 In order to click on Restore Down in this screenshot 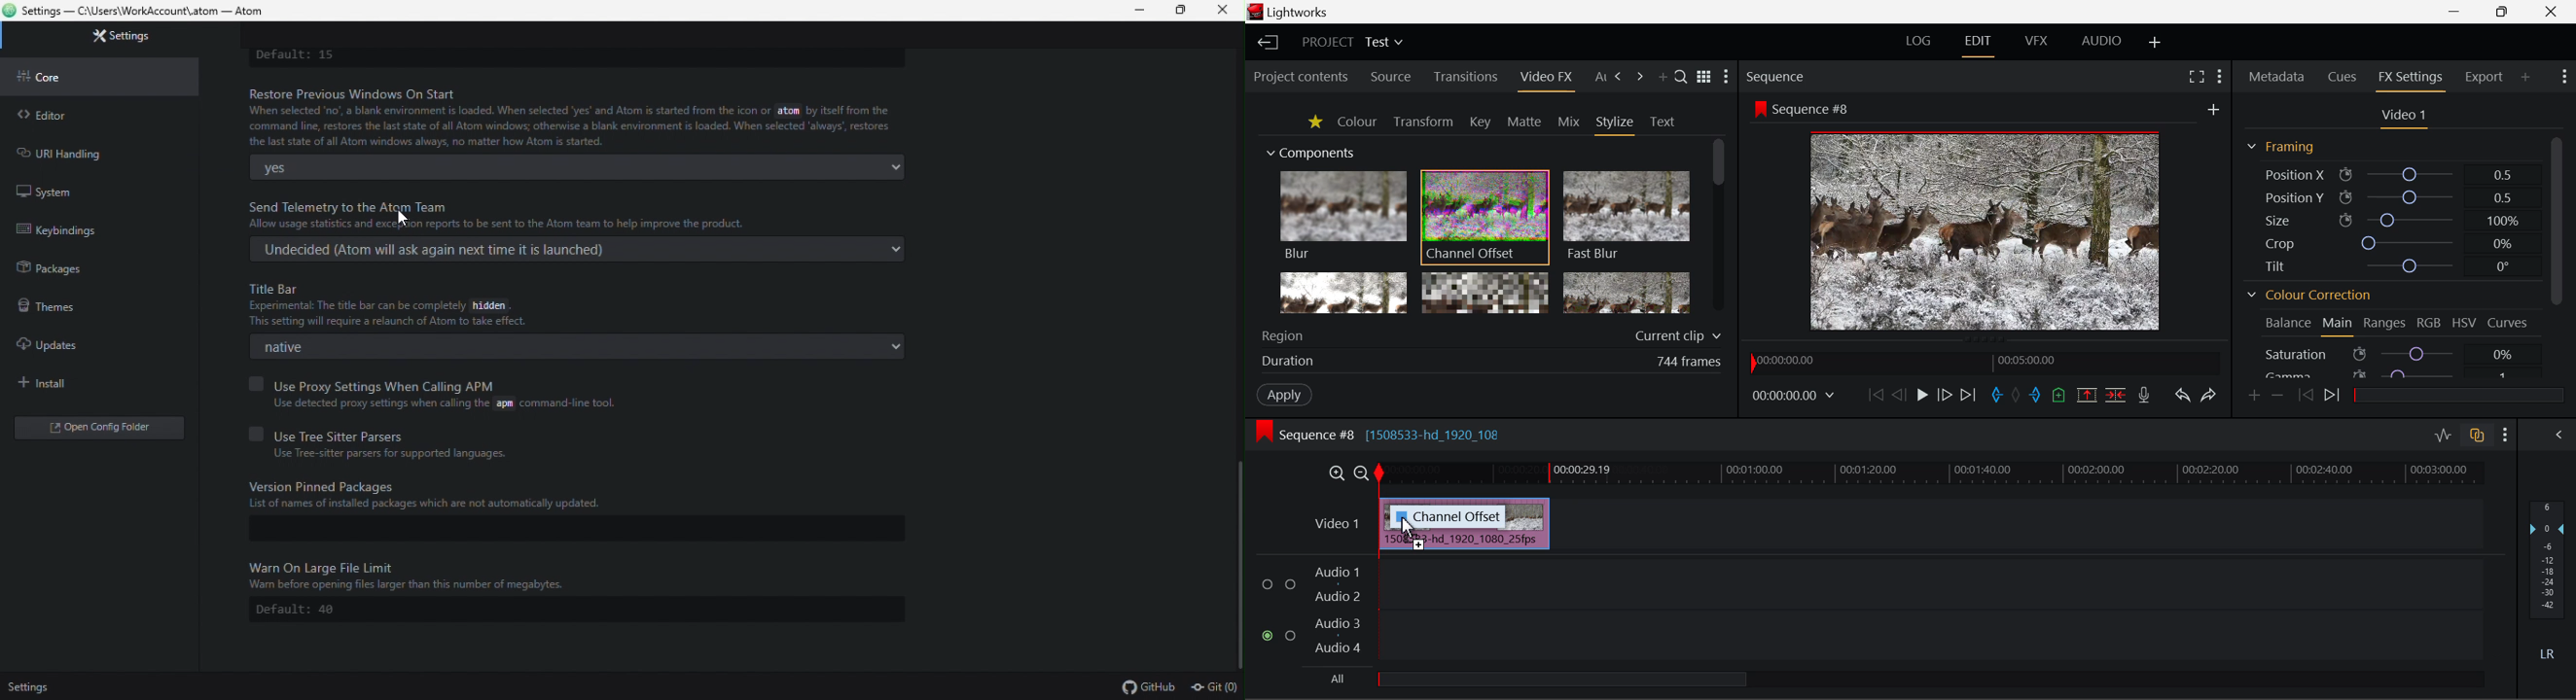, I will do `click(2459, 12)`.